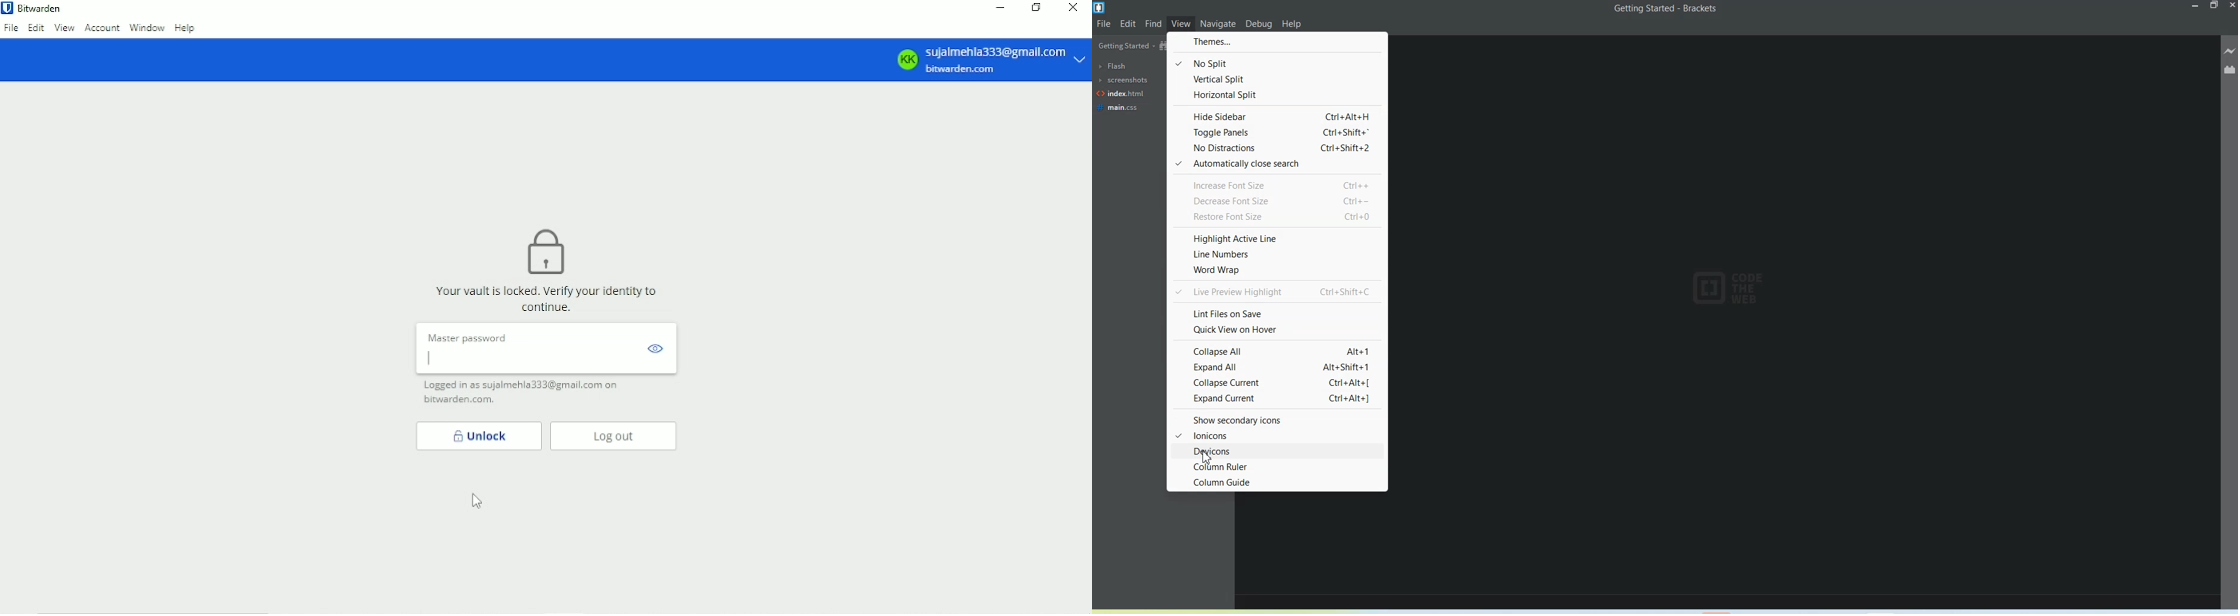  I want to click on Themes, so click(1277, 41).